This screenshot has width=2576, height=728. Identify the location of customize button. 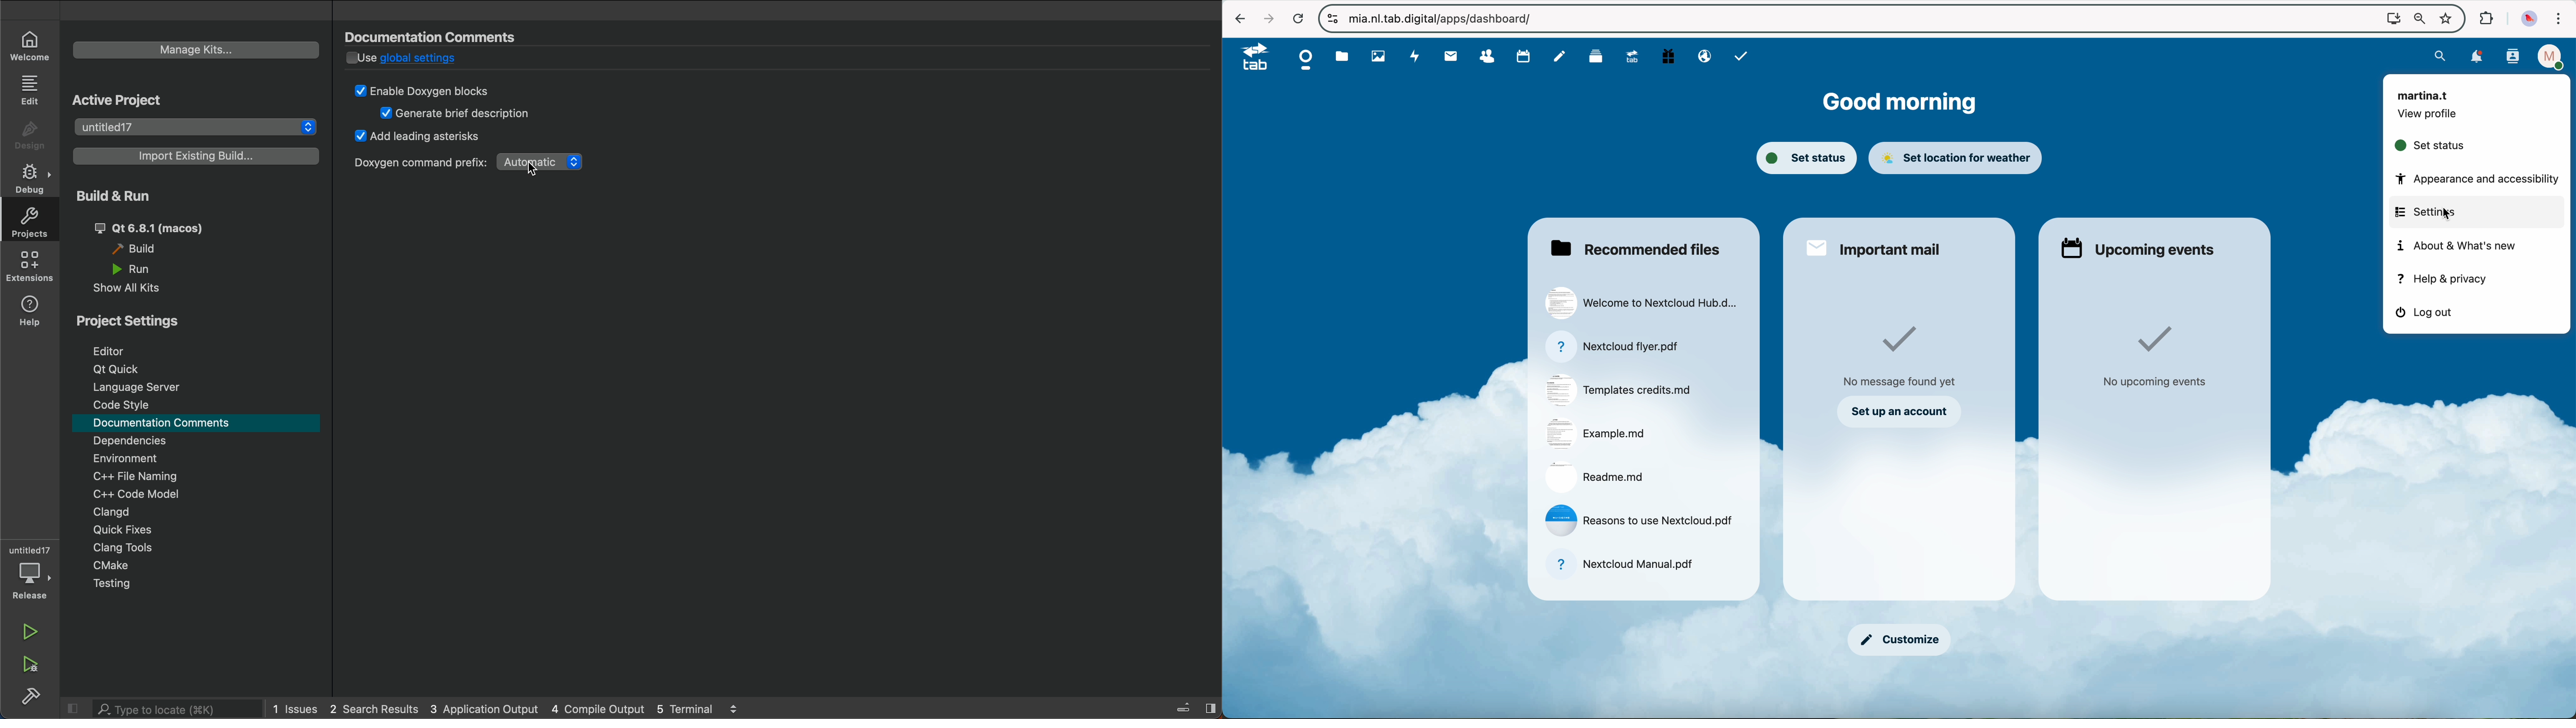
(1898, 641).